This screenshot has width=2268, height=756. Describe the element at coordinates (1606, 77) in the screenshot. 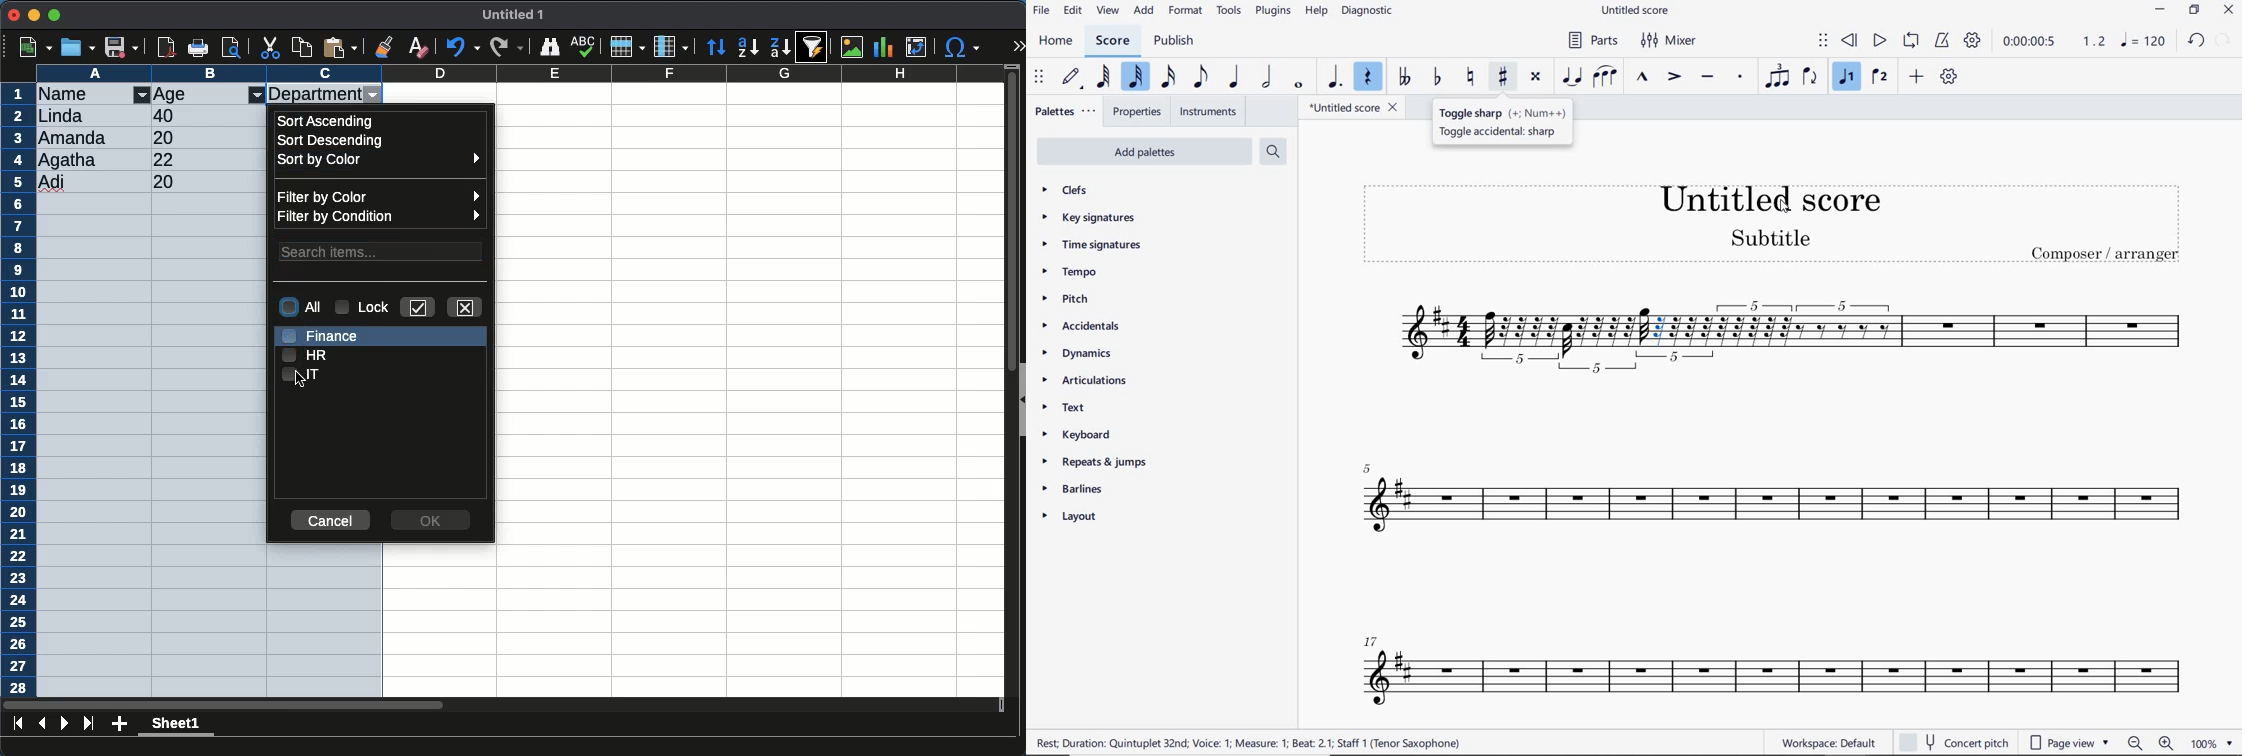

I see `SLUR` at that location.